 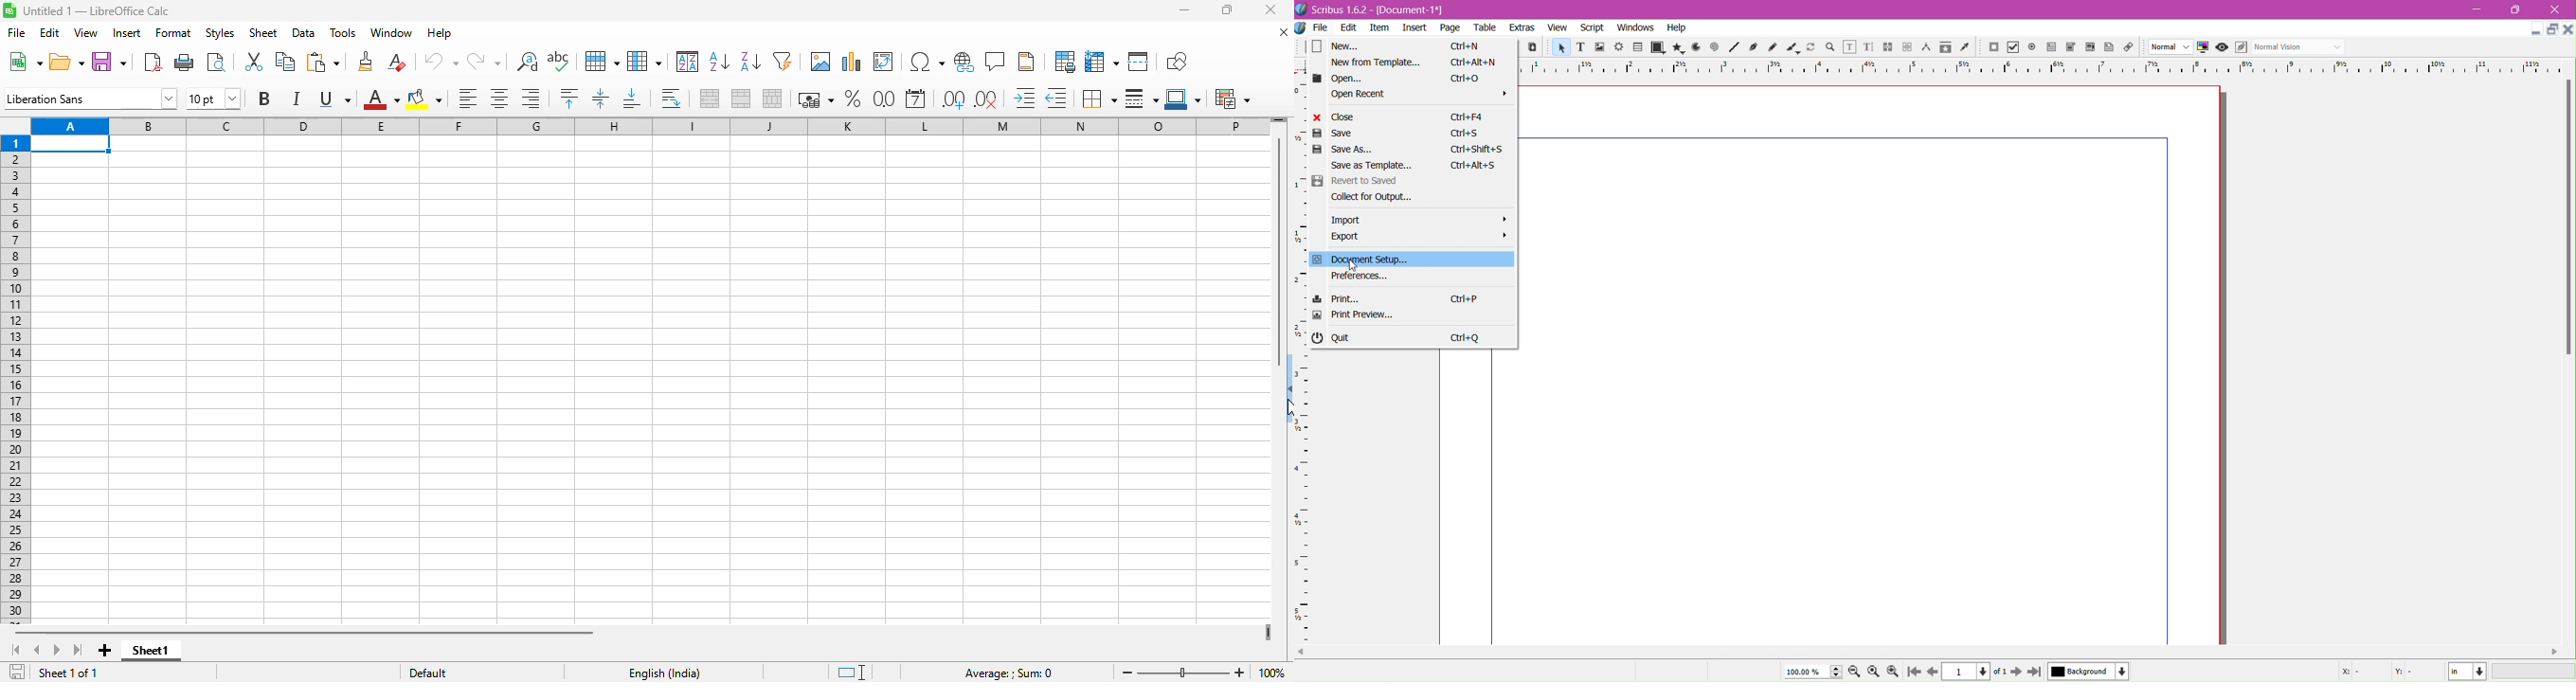 What do you see at coordinates (1177, 62) in the screenshot?
I see `show draw functions` at bounding box center [1177, 62].